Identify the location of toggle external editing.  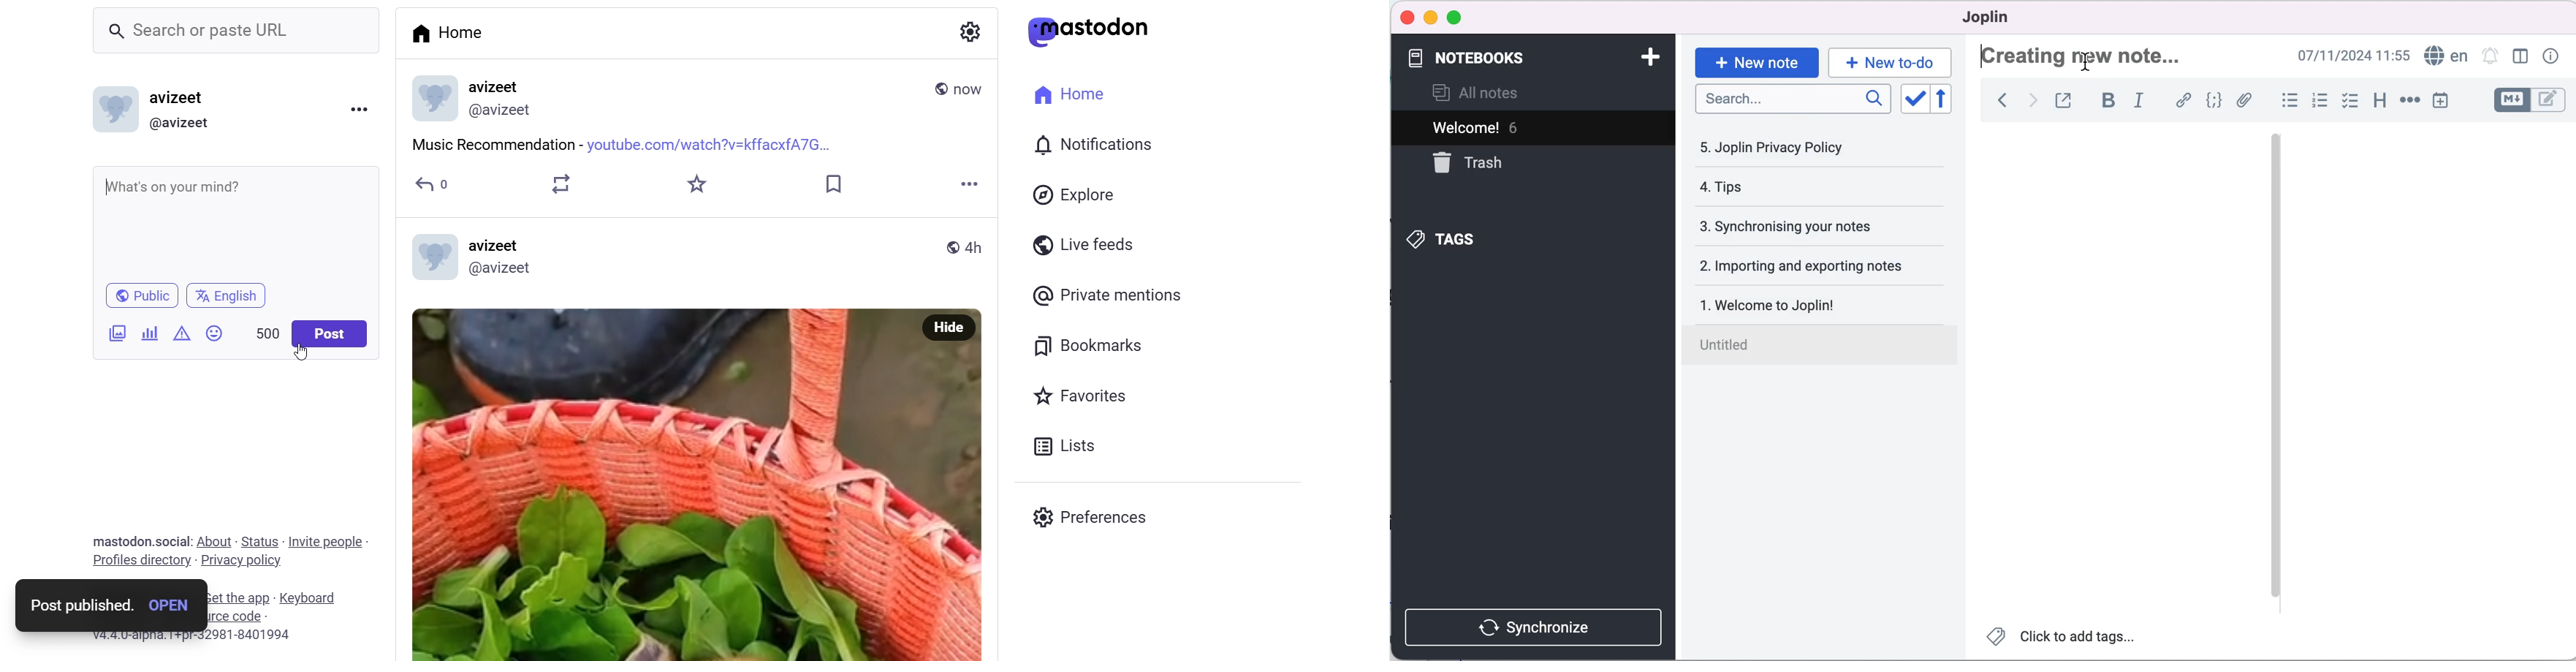
(2063, 102).